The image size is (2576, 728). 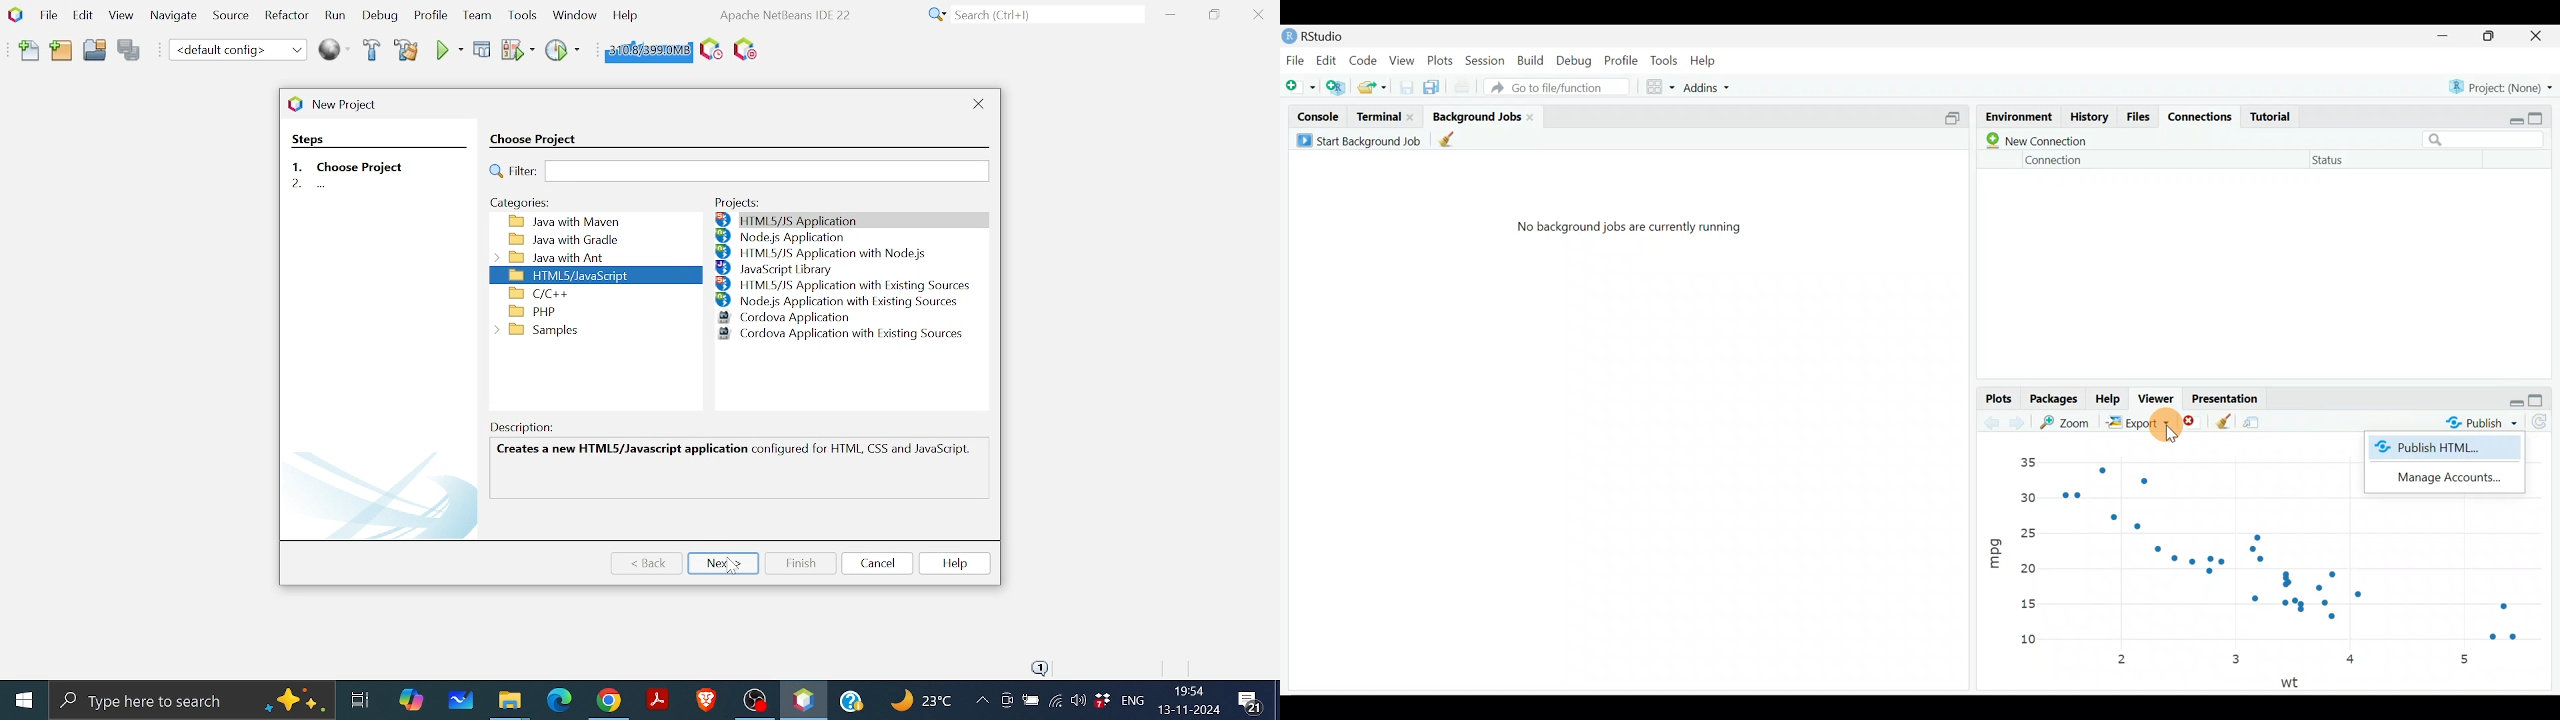 What do you see at coordinates (2437, 451) in the screenshot?
I see `Publish HTML...` at bounding box center [2437, 451].